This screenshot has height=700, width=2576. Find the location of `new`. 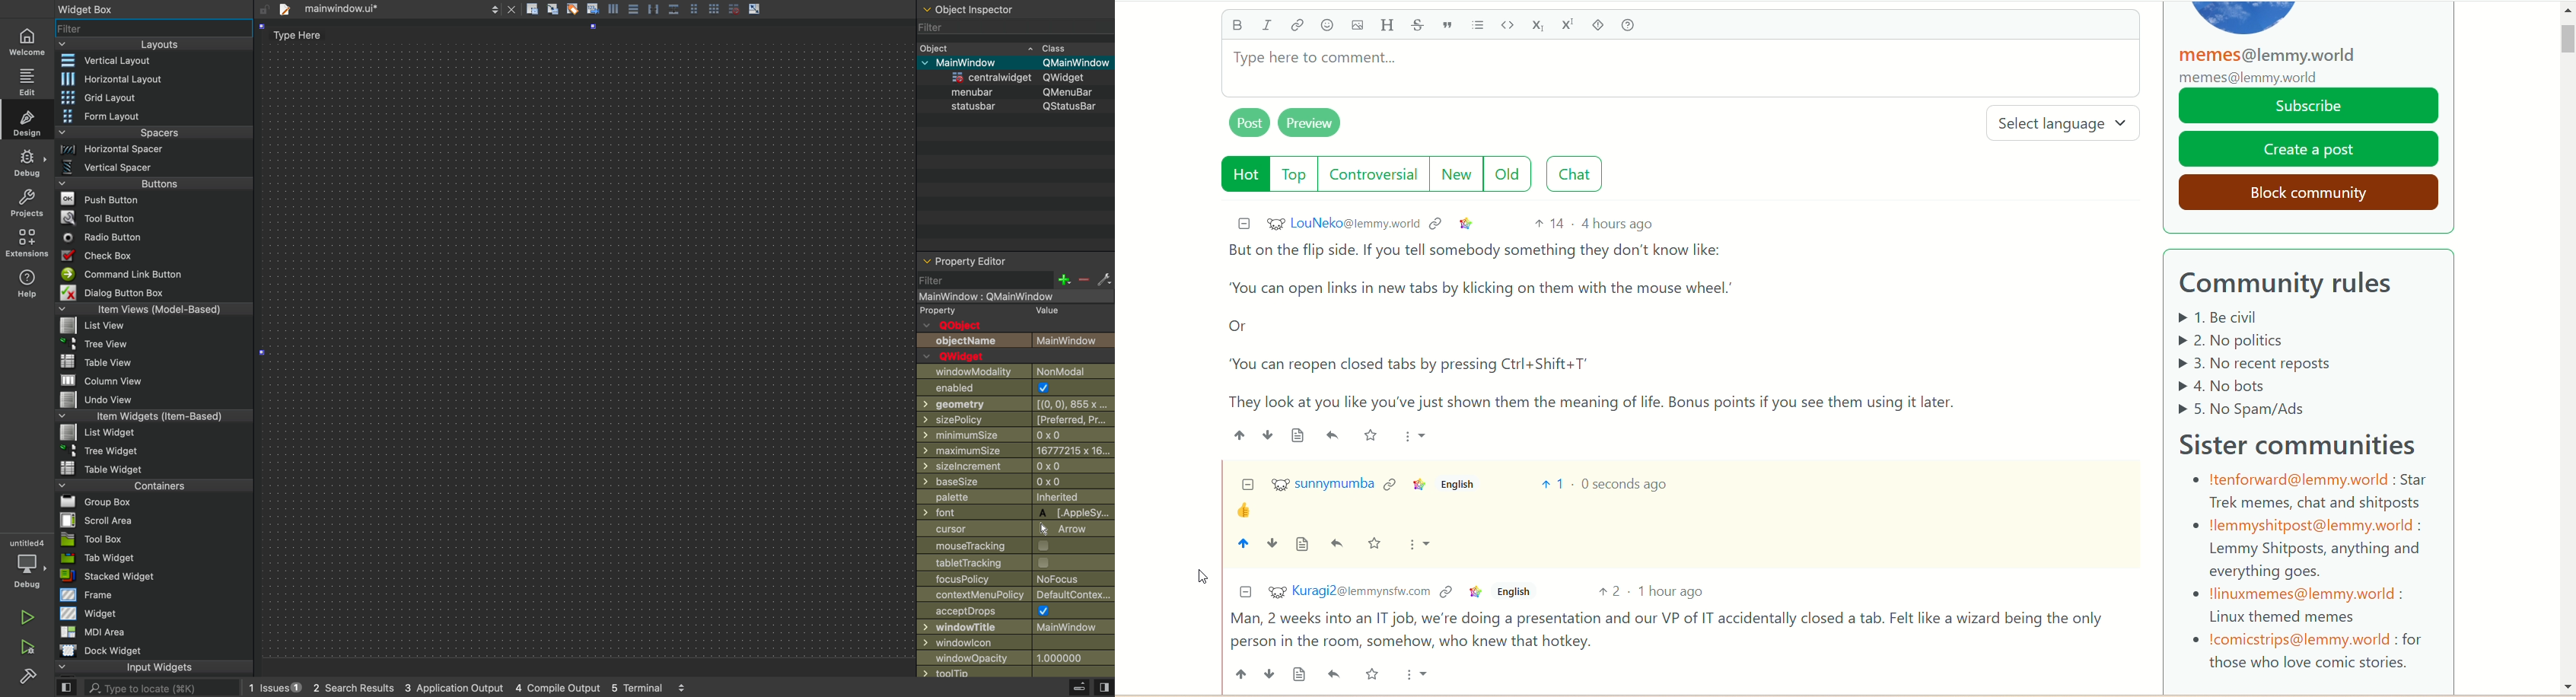

new is located at coordinates (1459, 174).